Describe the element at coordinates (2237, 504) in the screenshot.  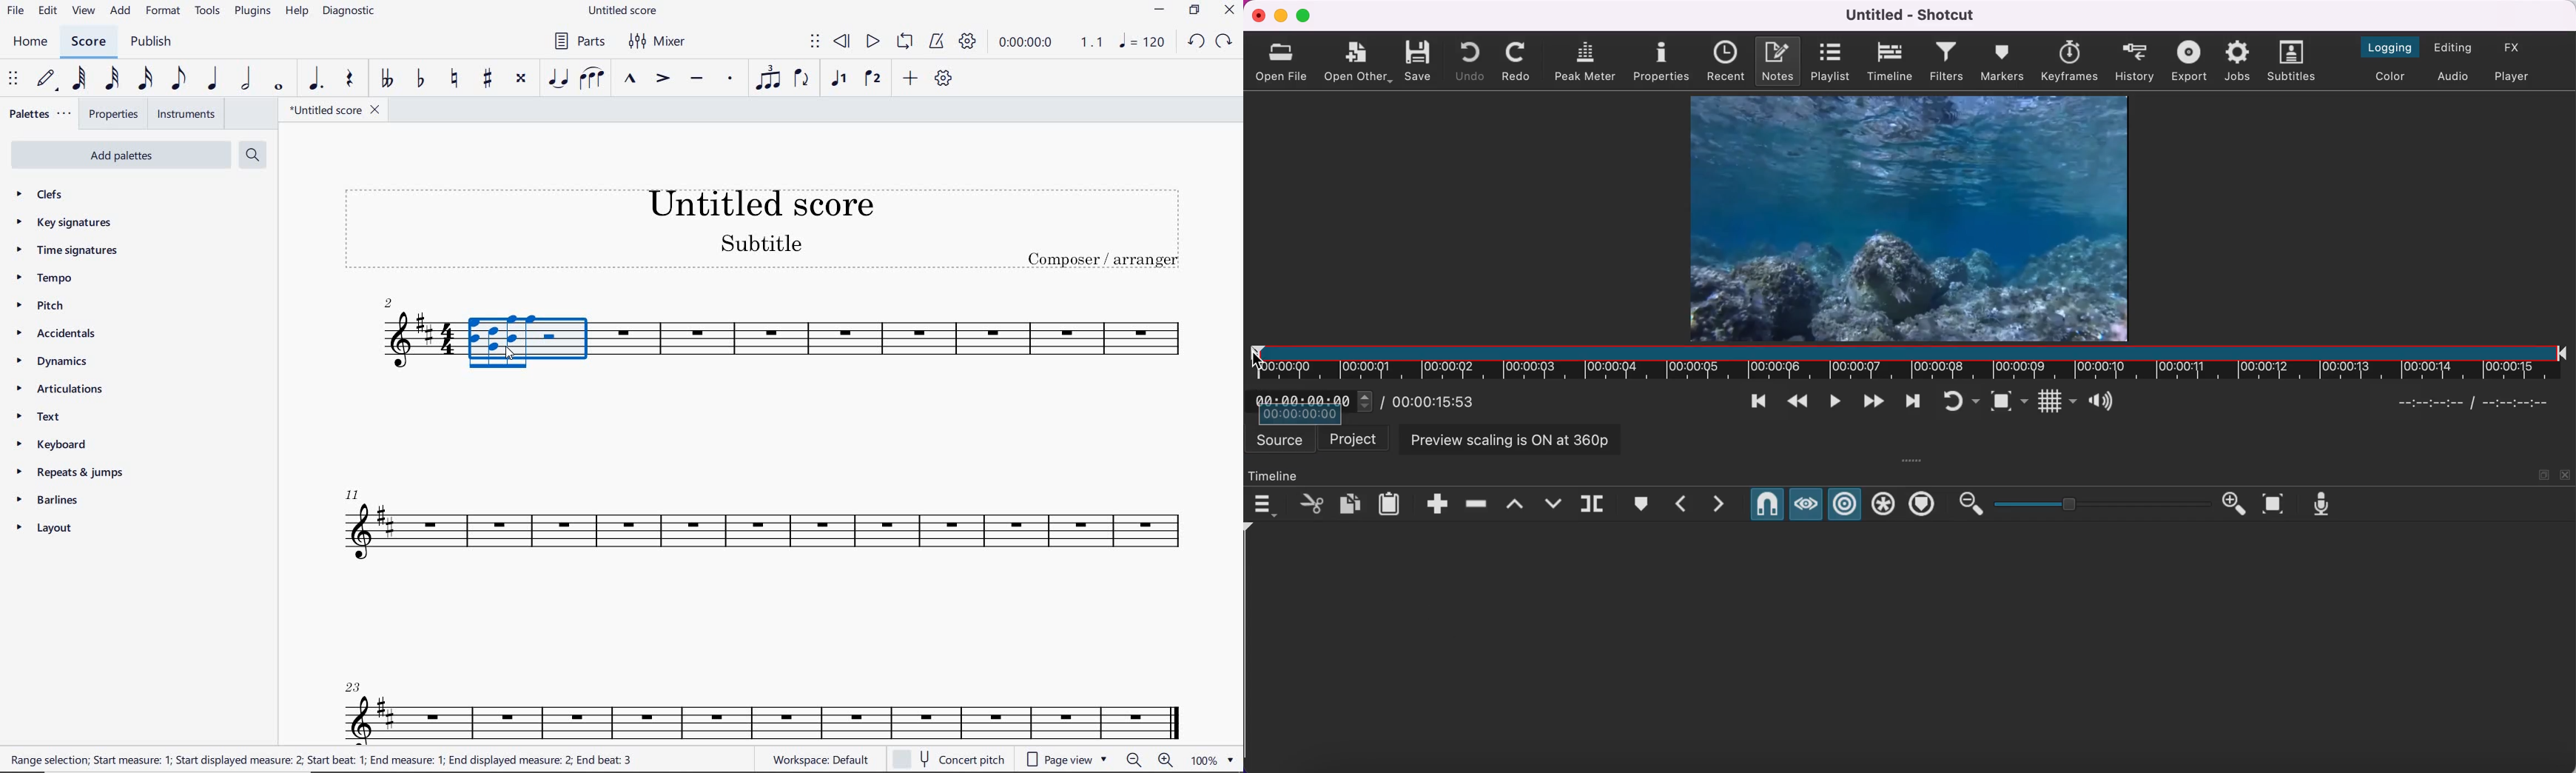
I see `zoom in` at that location.